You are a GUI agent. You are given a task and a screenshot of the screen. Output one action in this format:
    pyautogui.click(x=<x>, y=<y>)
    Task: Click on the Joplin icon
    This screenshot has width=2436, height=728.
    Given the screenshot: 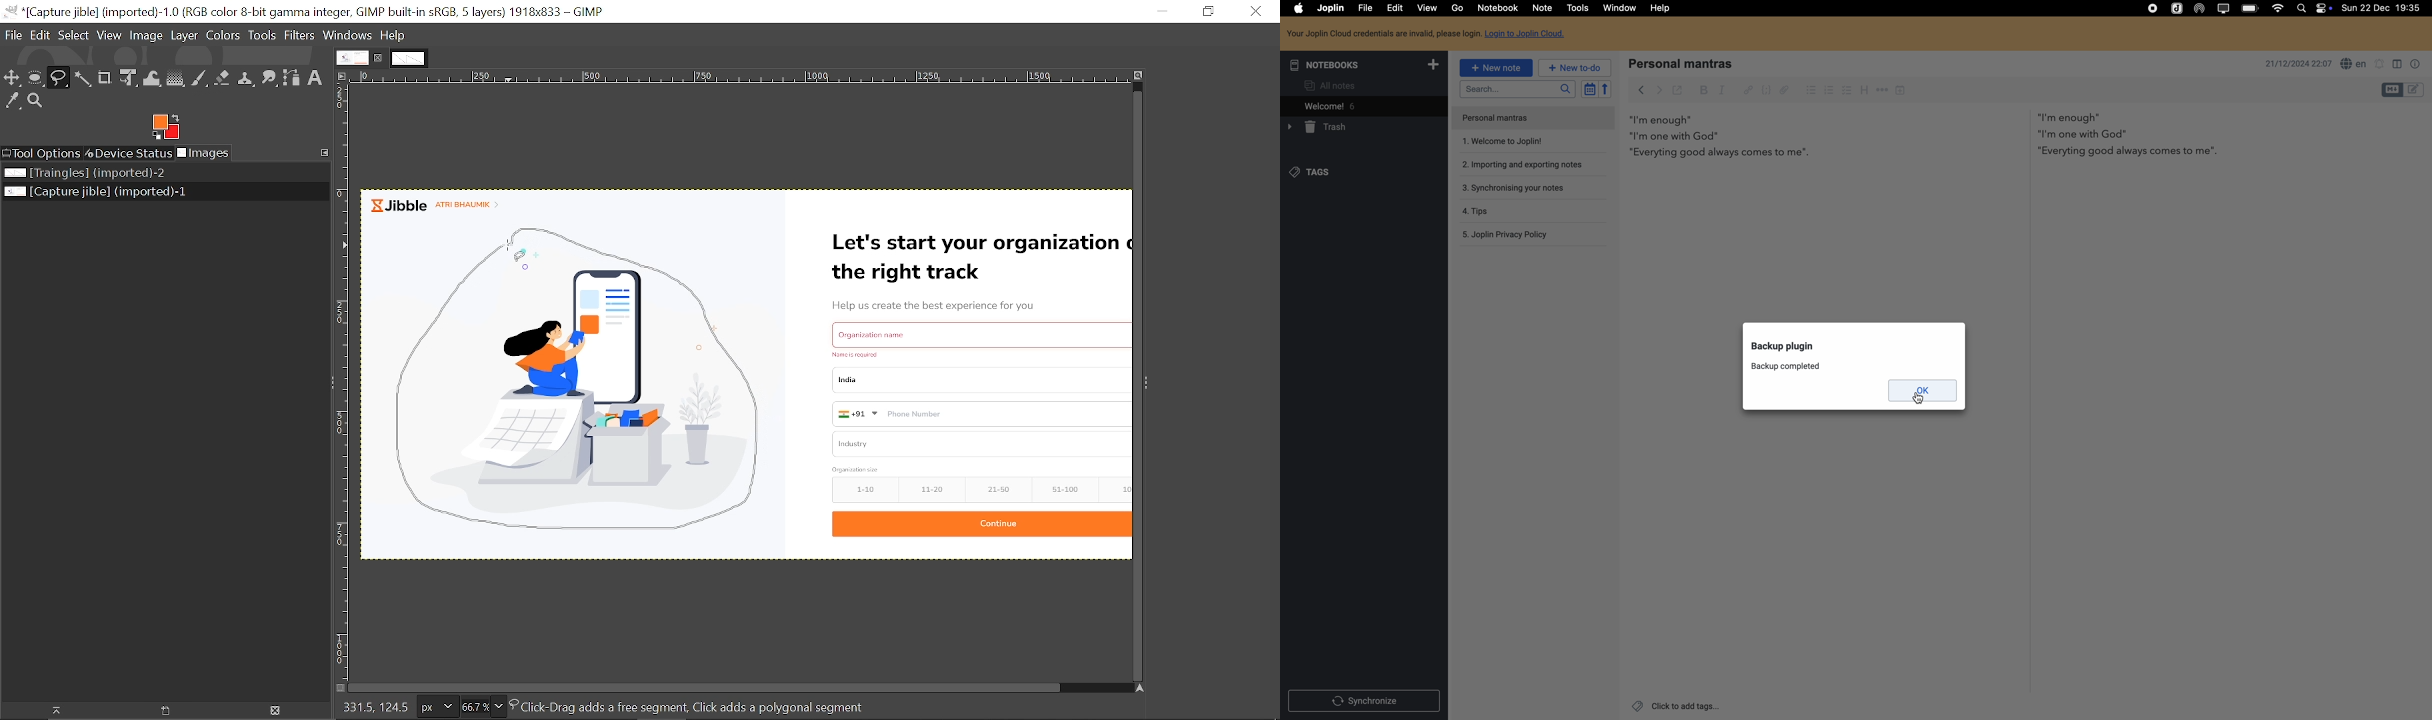 What is the action you would take?
    pyautogui.click(x=2177, y=8)
    